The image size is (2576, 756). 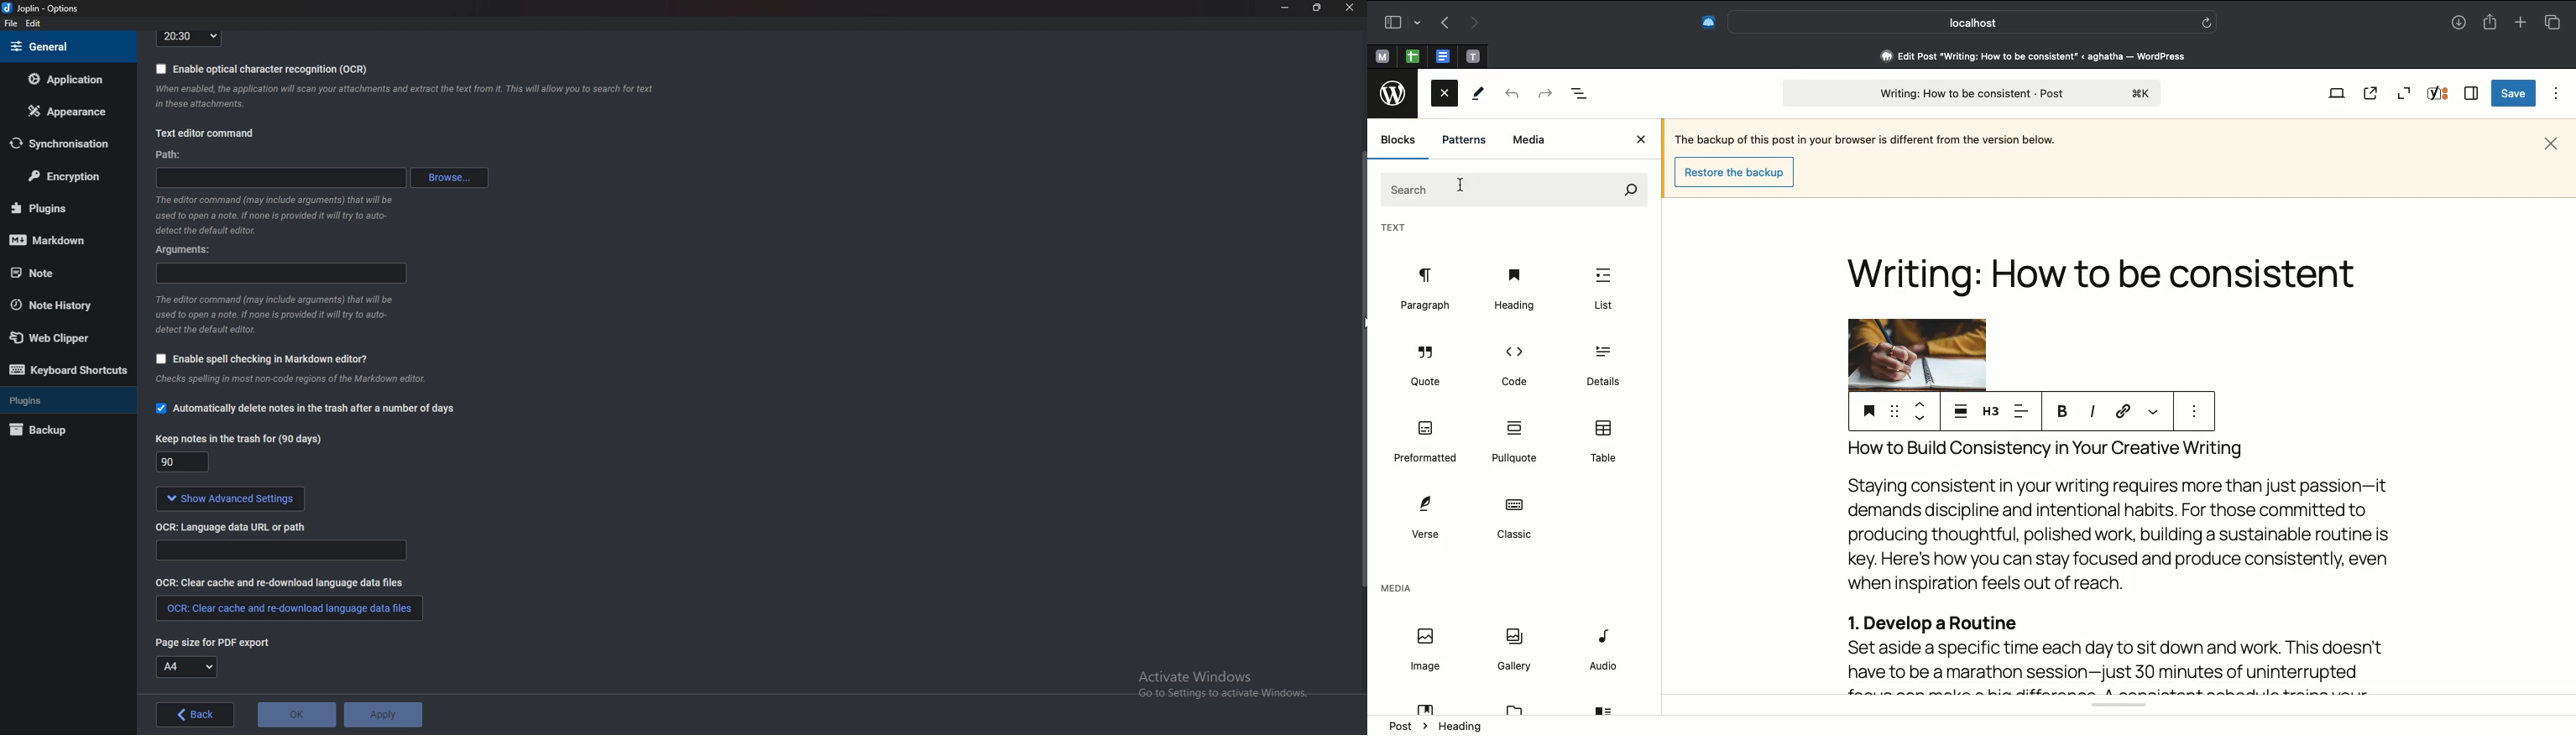 I want to click on Info on editor command, so click(x=270, y=214).